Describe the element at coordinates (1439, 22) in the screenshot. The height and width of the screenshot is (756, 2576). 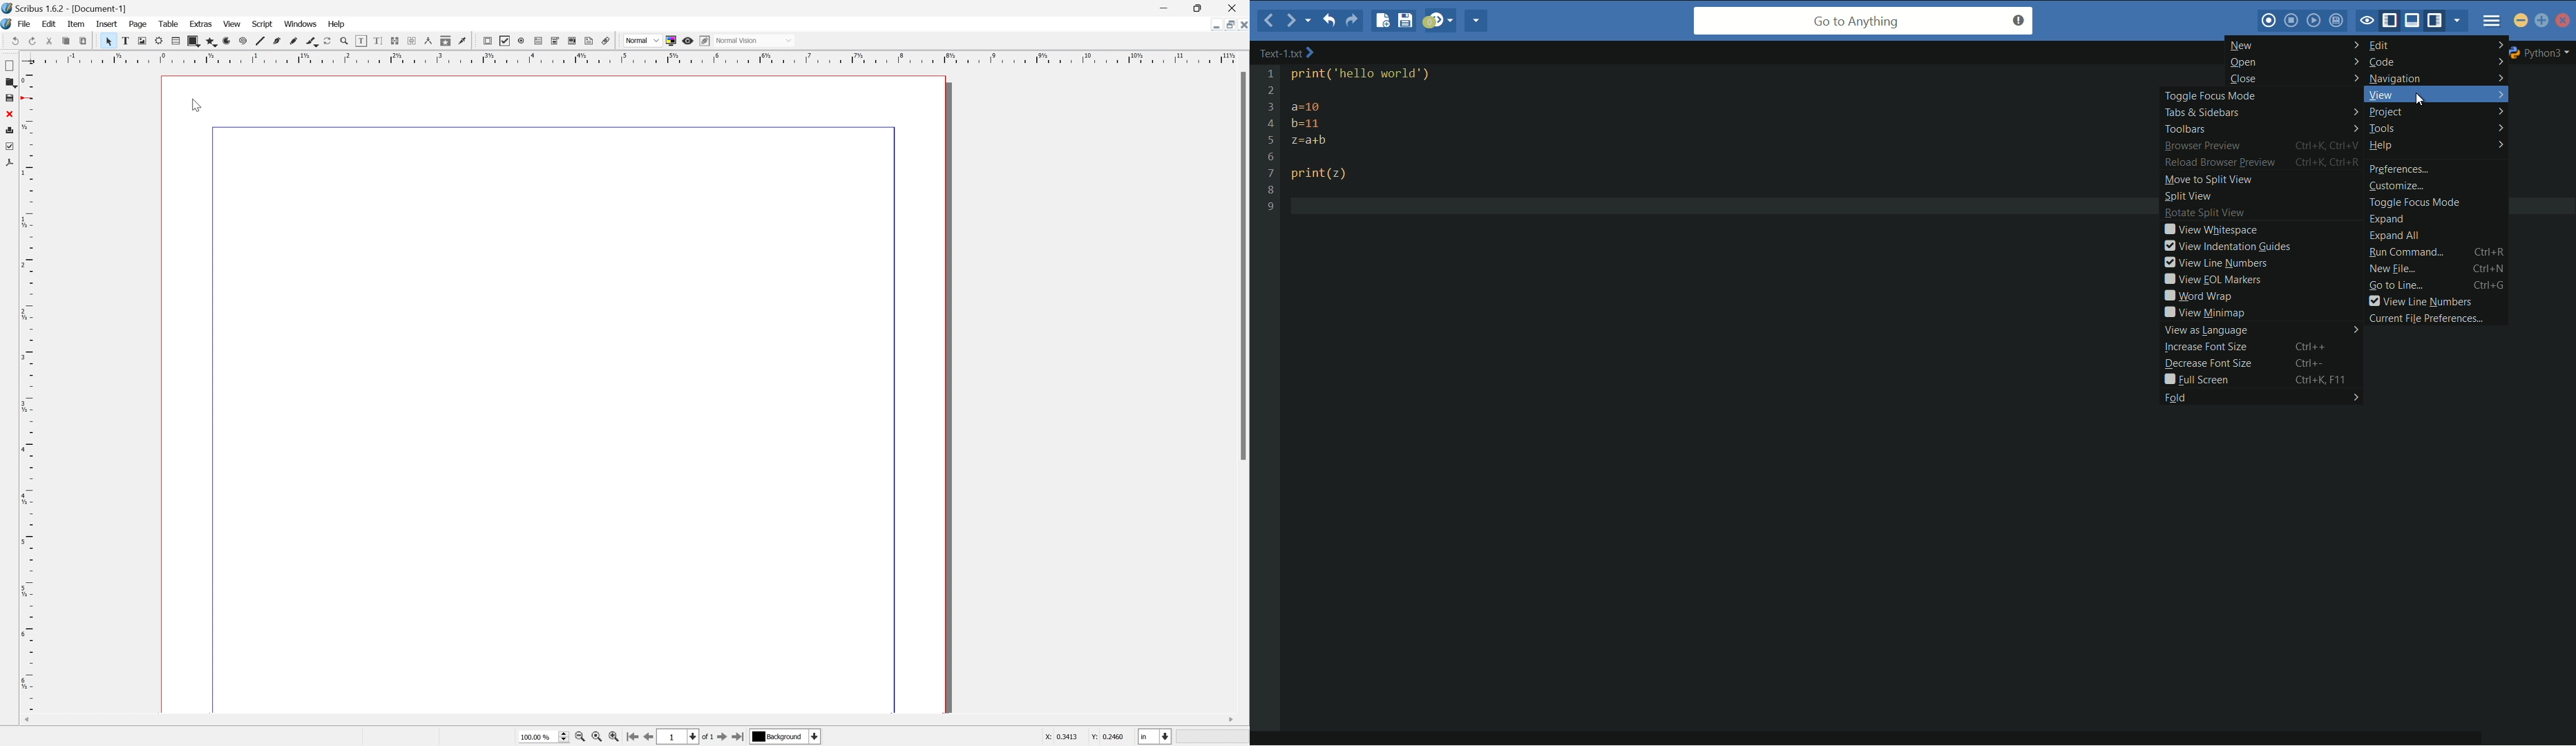
I see `jump to next syntax checking result` at that location.